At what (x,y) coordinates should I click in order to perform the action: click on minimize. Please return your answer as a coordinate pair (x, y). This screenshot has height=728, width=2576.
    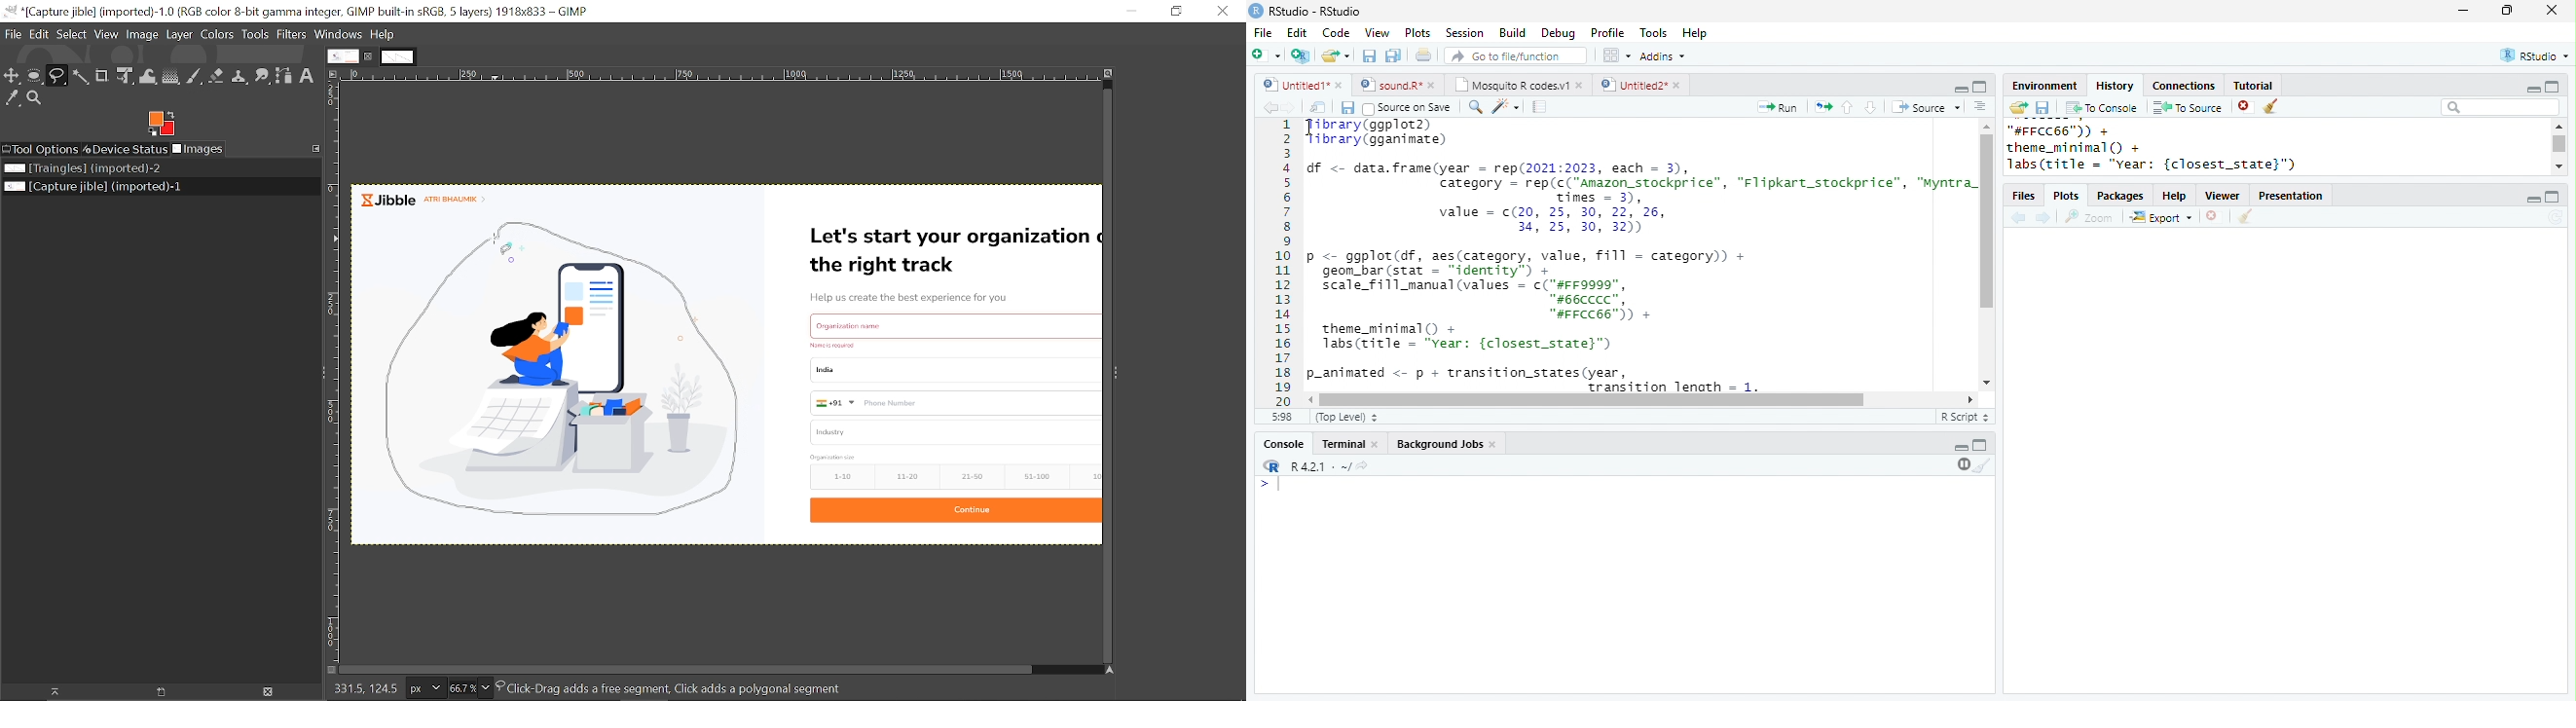
    Looking at the image, I should click on (1962, 90).